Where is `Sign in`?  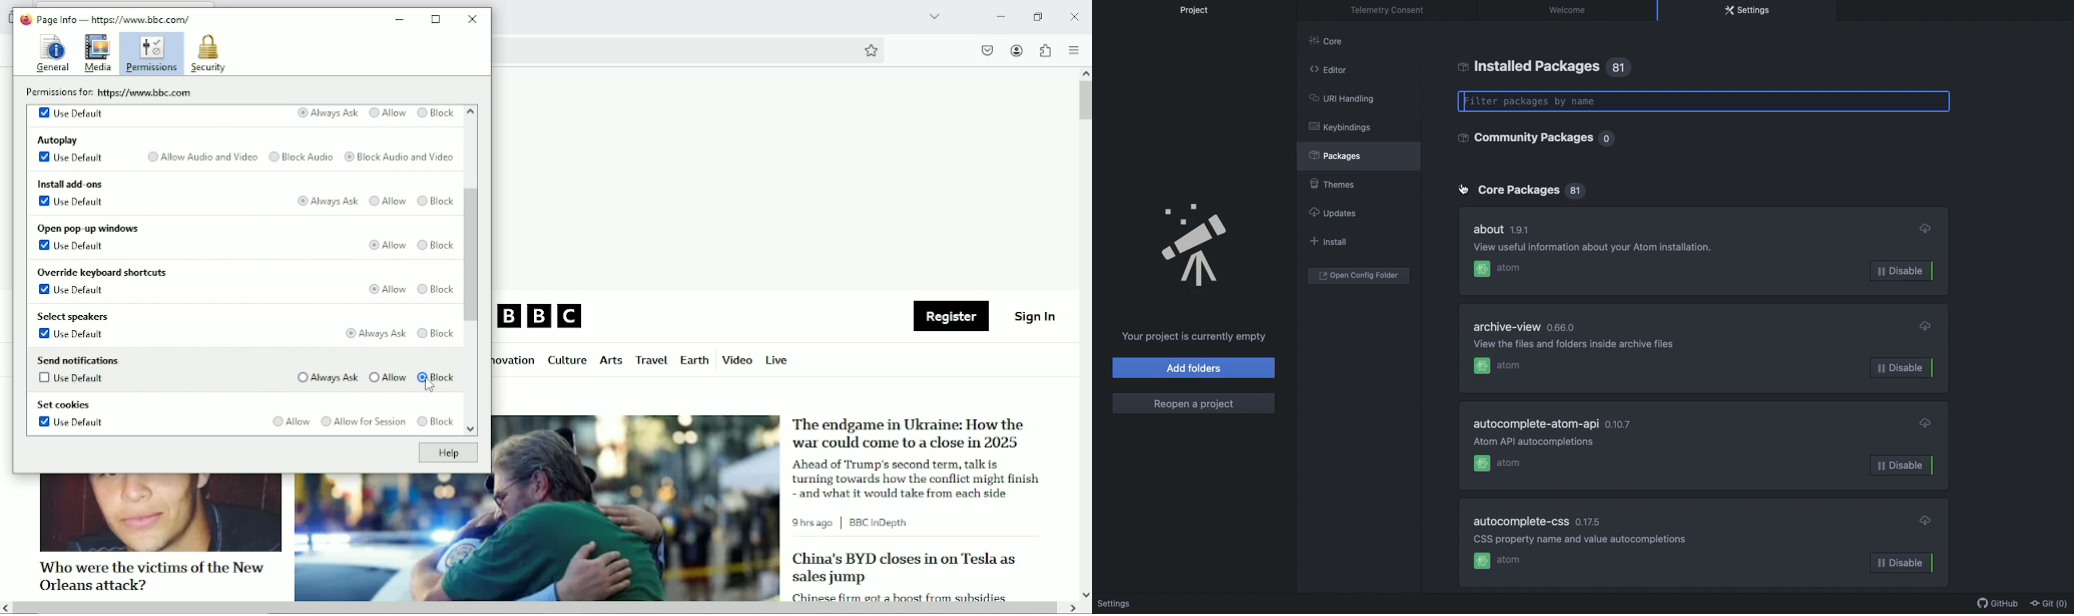
Sign in is located at coordinates (1036, 315).